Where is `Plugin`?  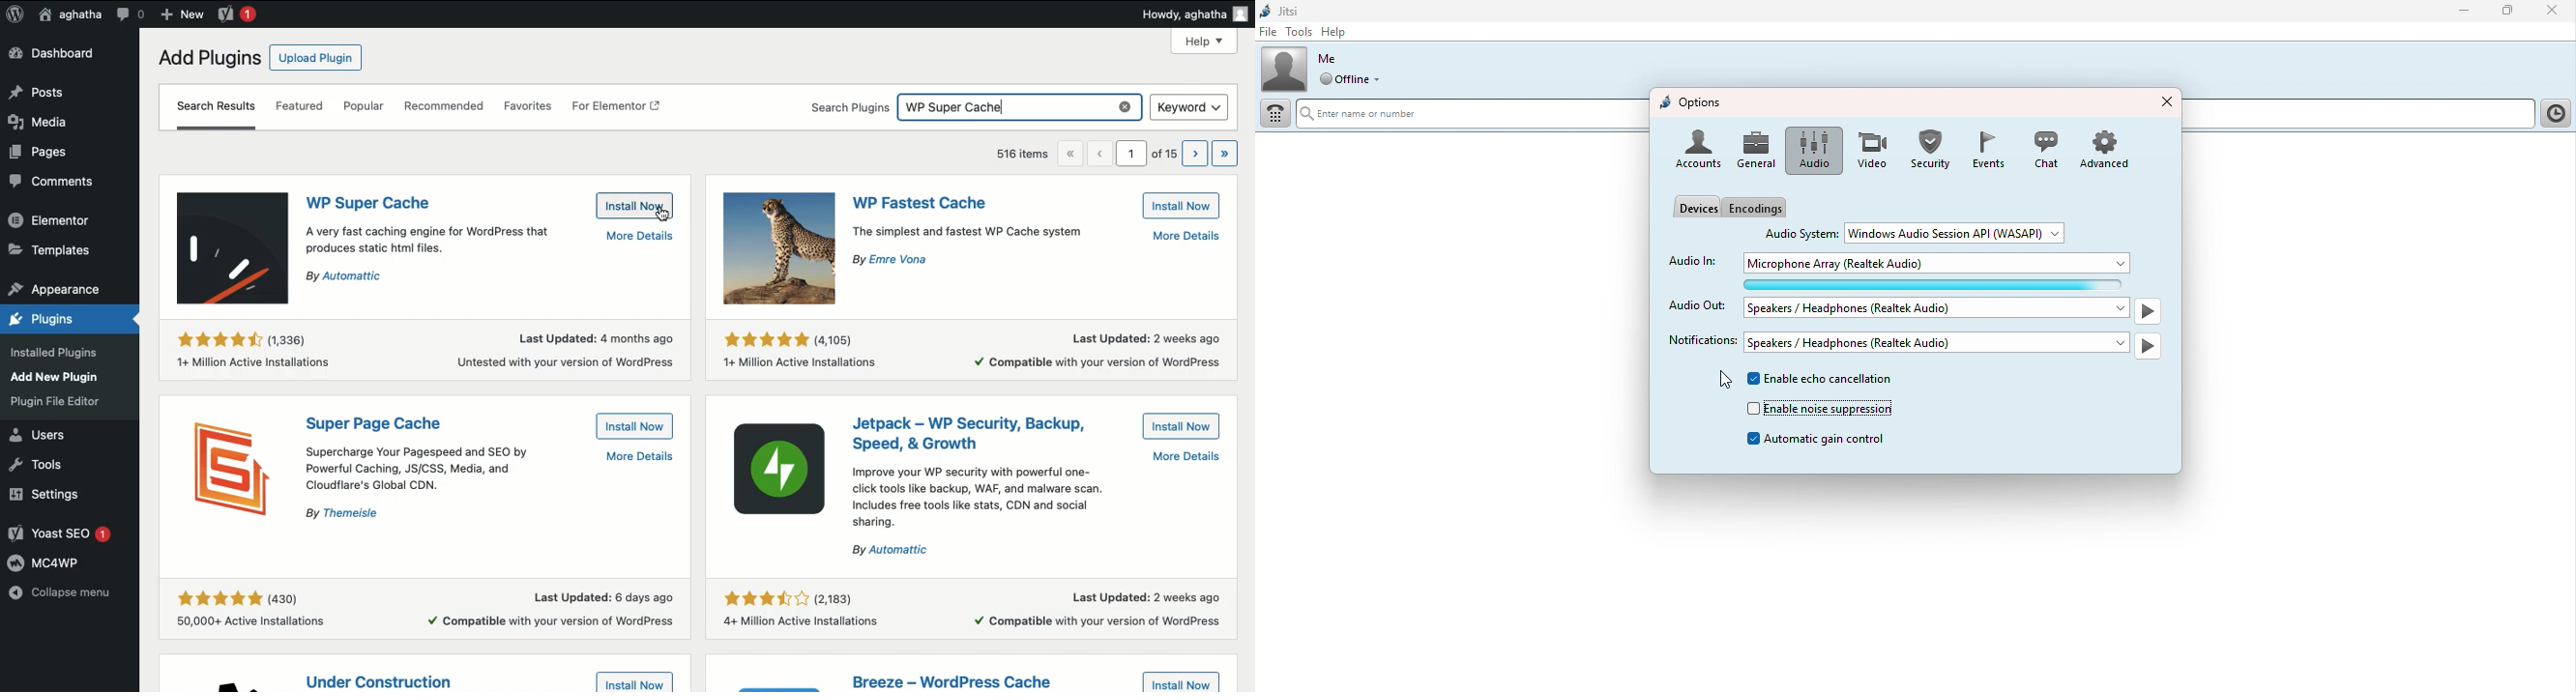
Plugin is located at coordinates (392, 683).